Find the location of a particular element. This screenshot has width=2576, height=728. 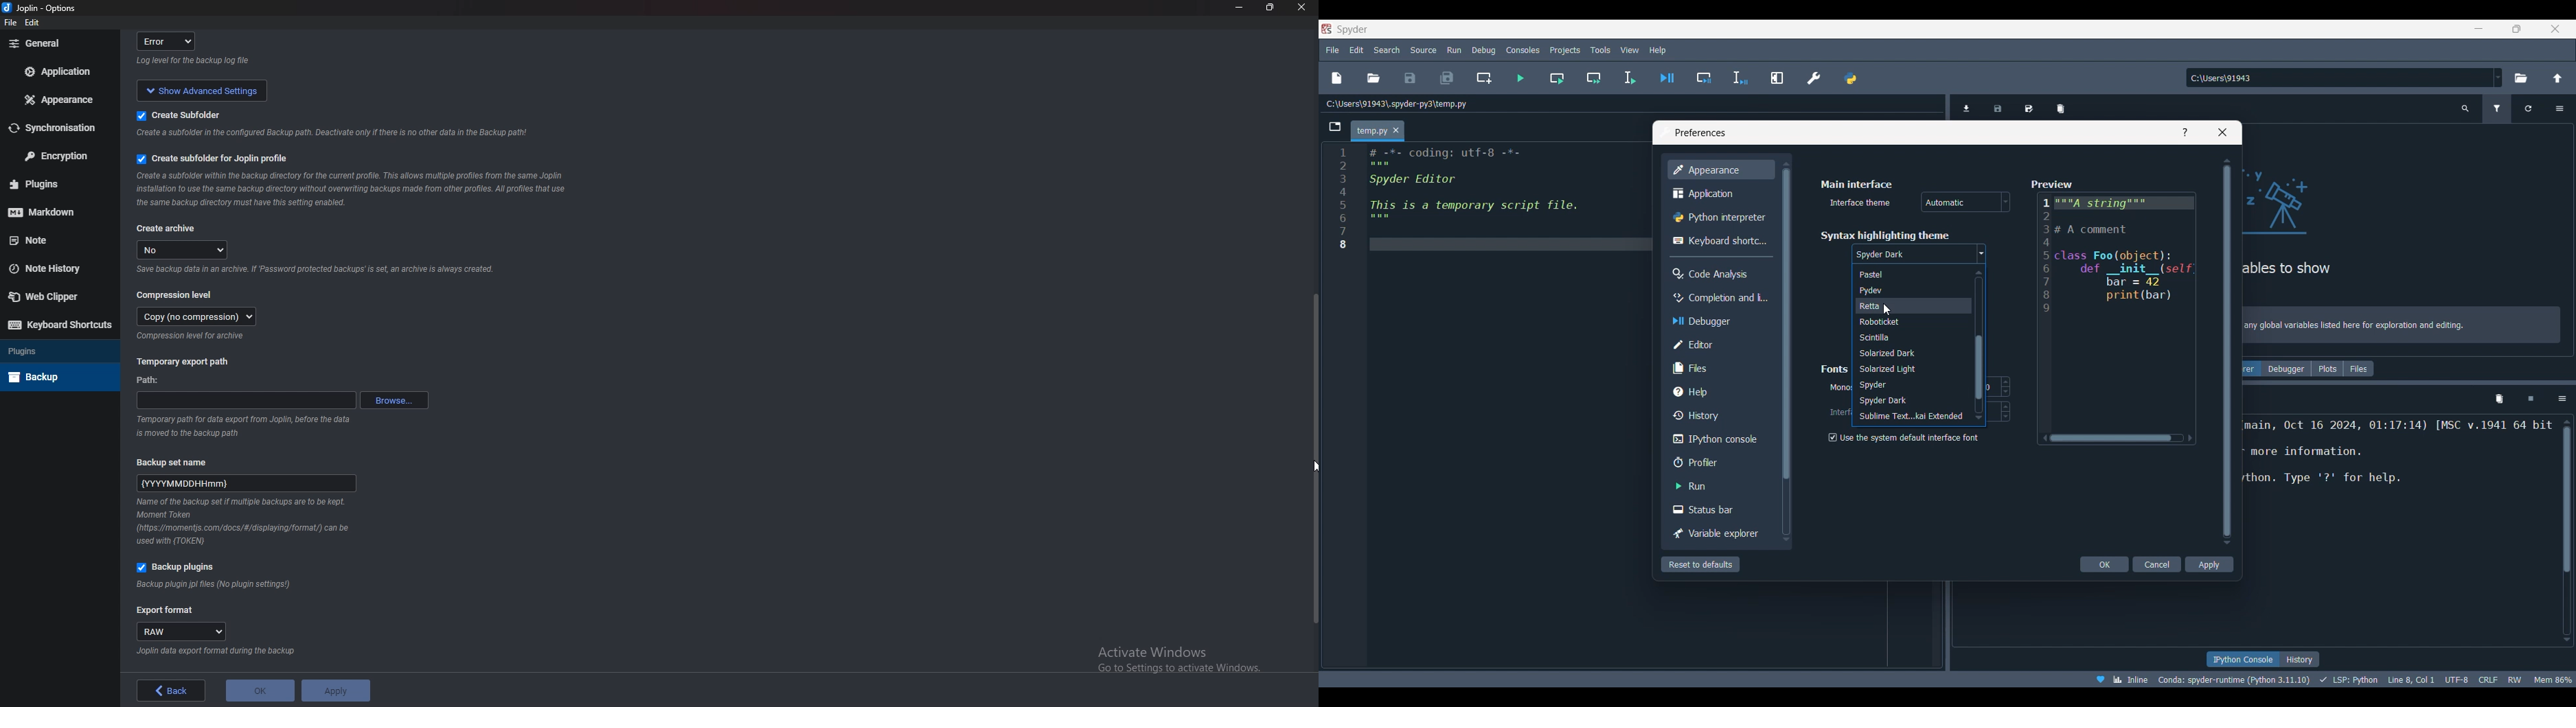

Section title is located at coordinates (1884, 235).